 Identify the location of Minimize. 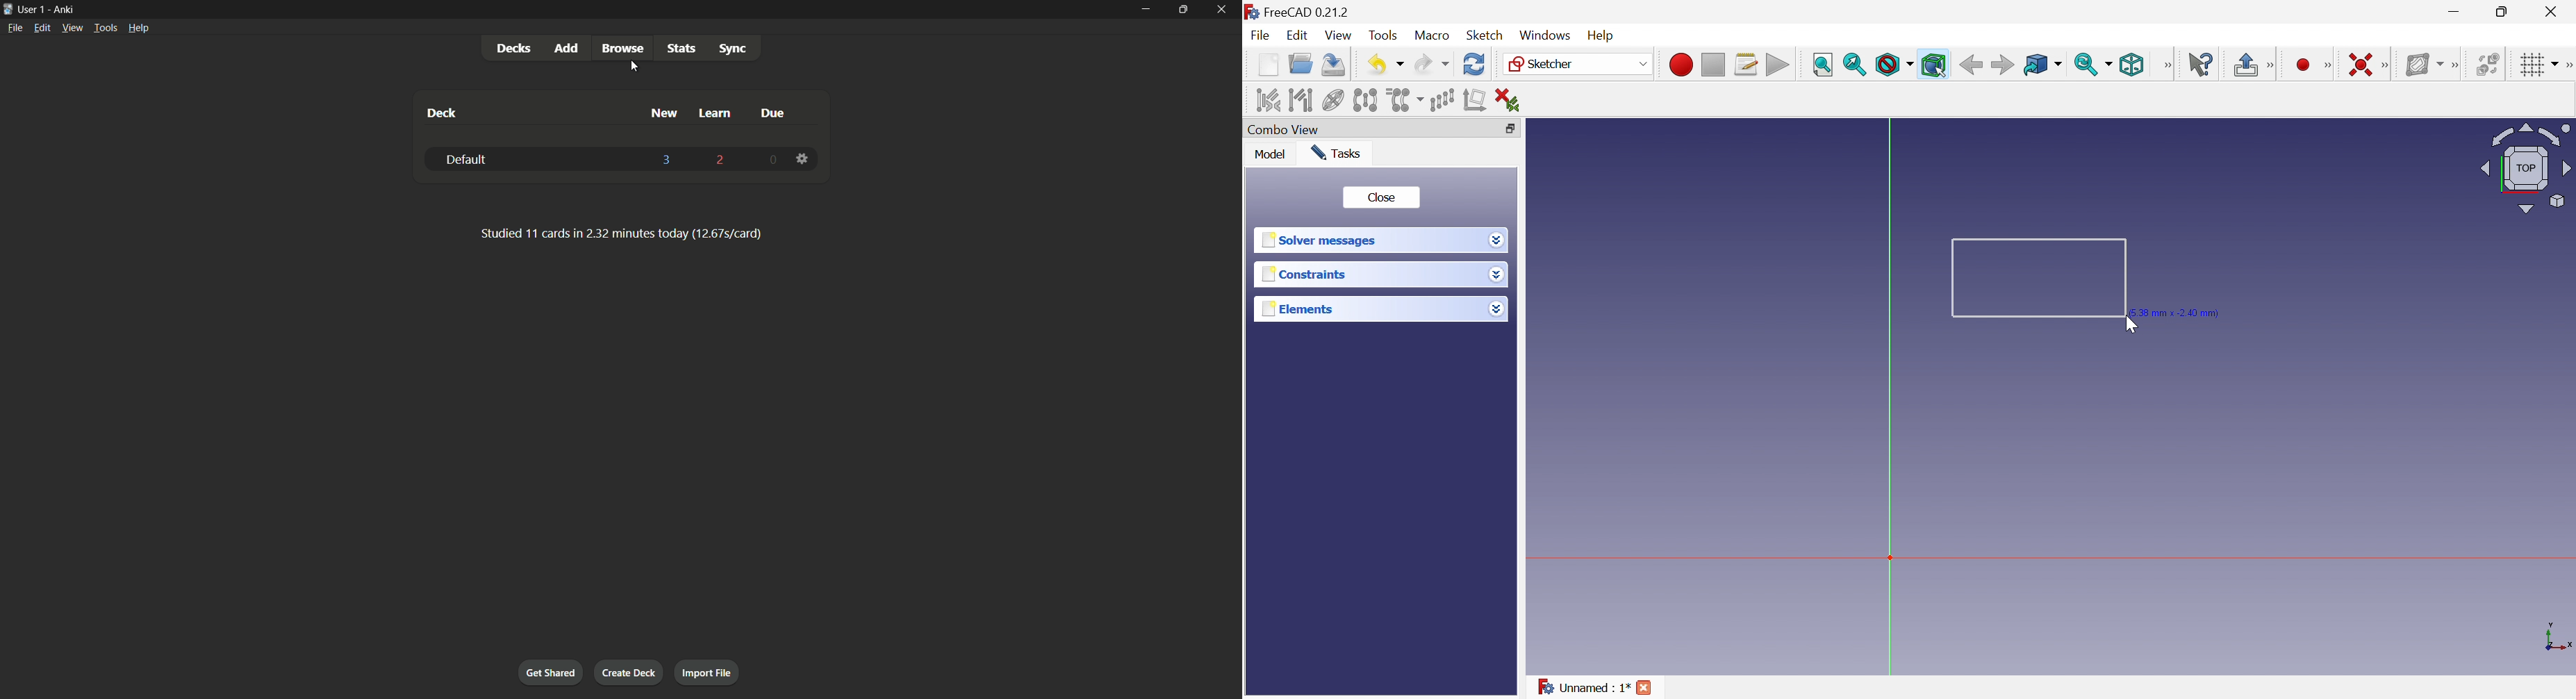
(2459, 10).